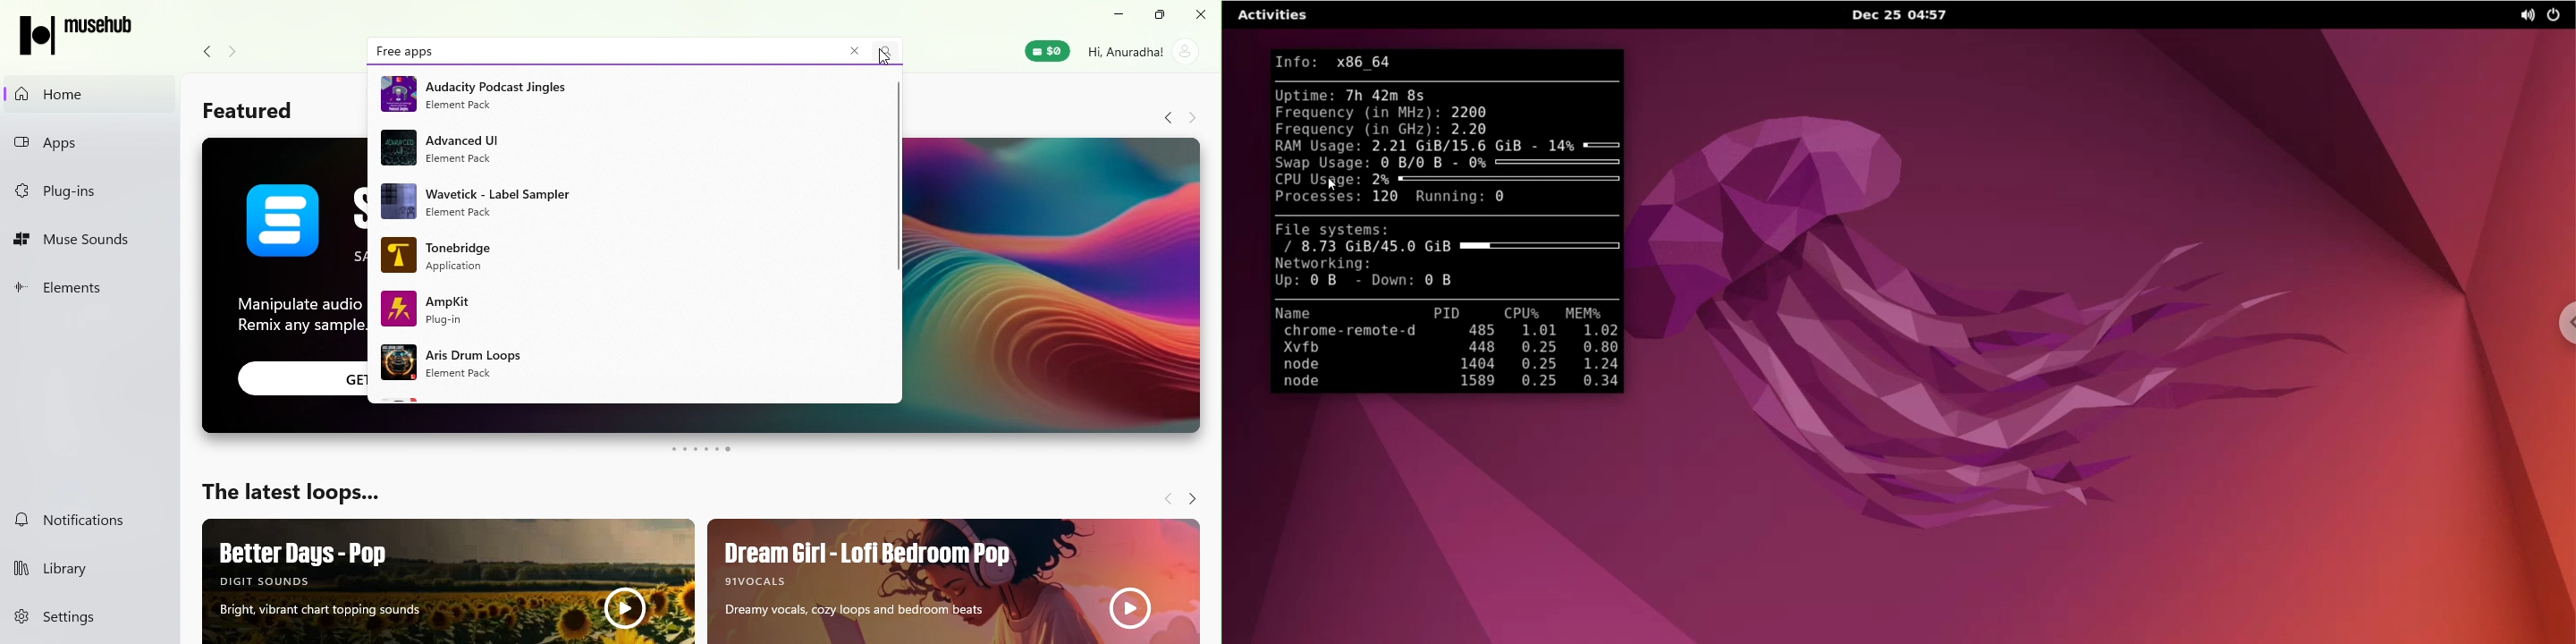 This screenshot has height=644, width=2576. I want to click on Account, so click(1144, 50).